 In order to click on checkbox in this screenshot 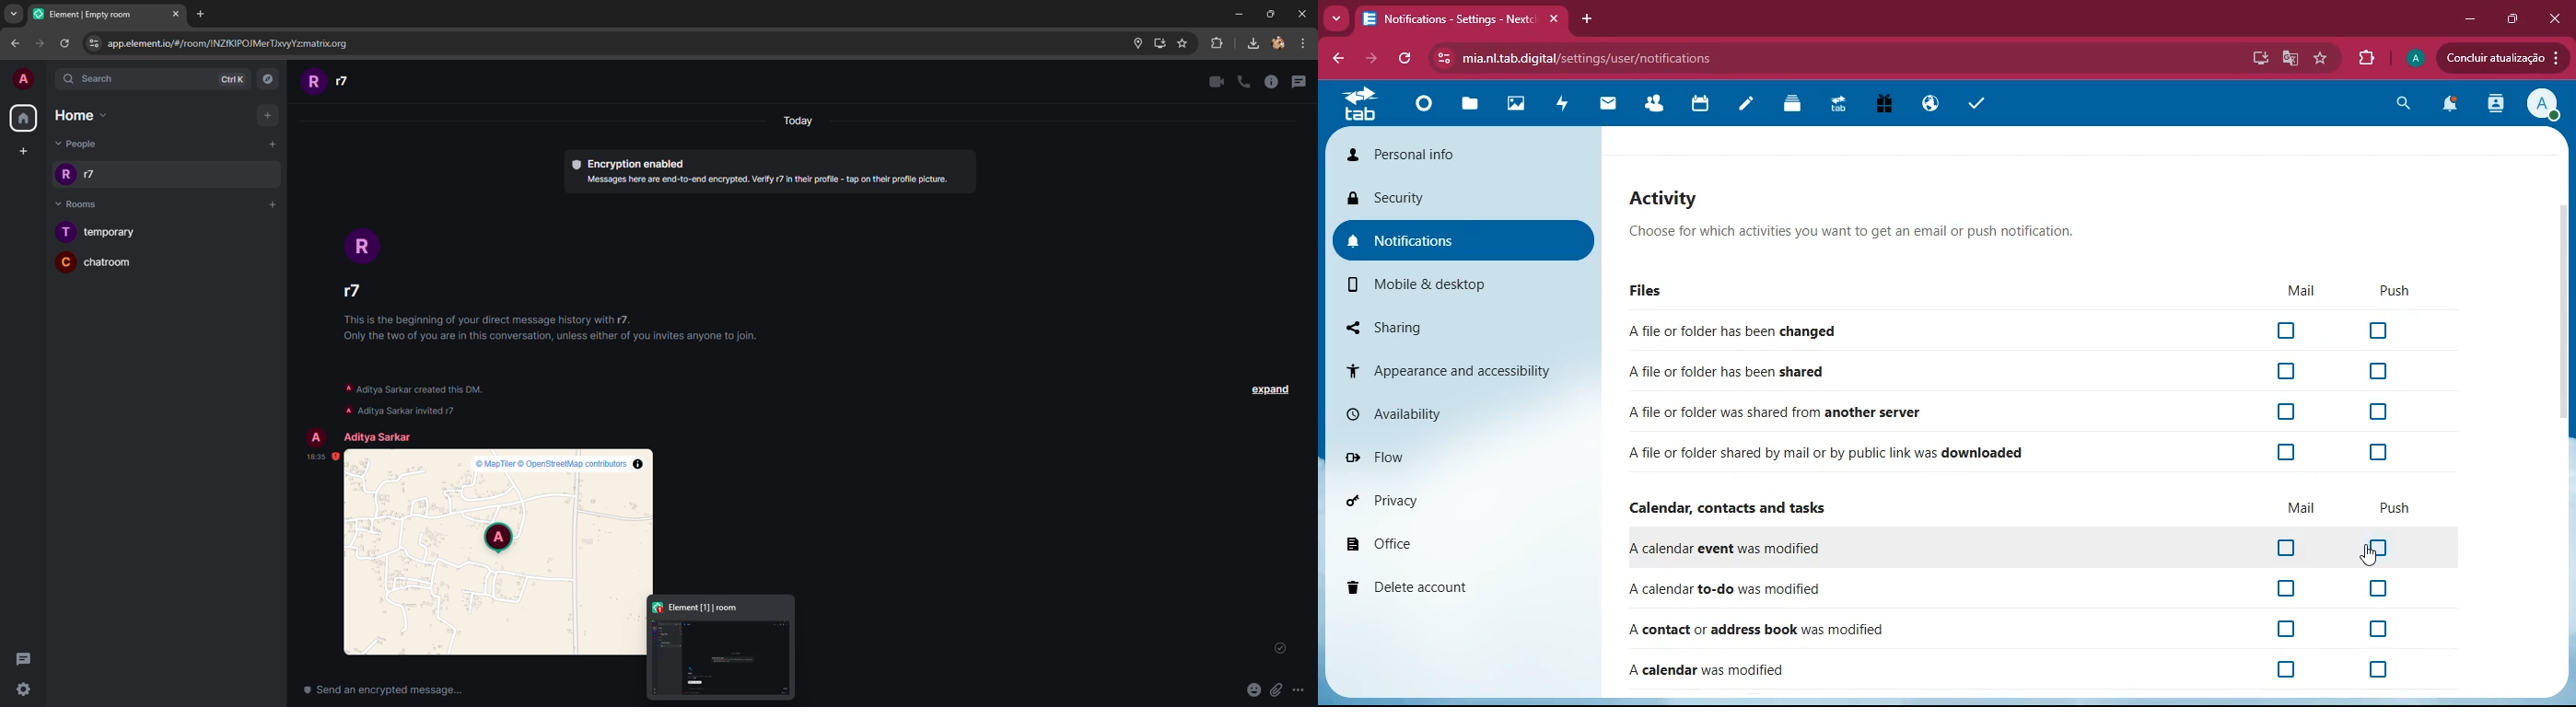, I will do `click(2287, 452)`.